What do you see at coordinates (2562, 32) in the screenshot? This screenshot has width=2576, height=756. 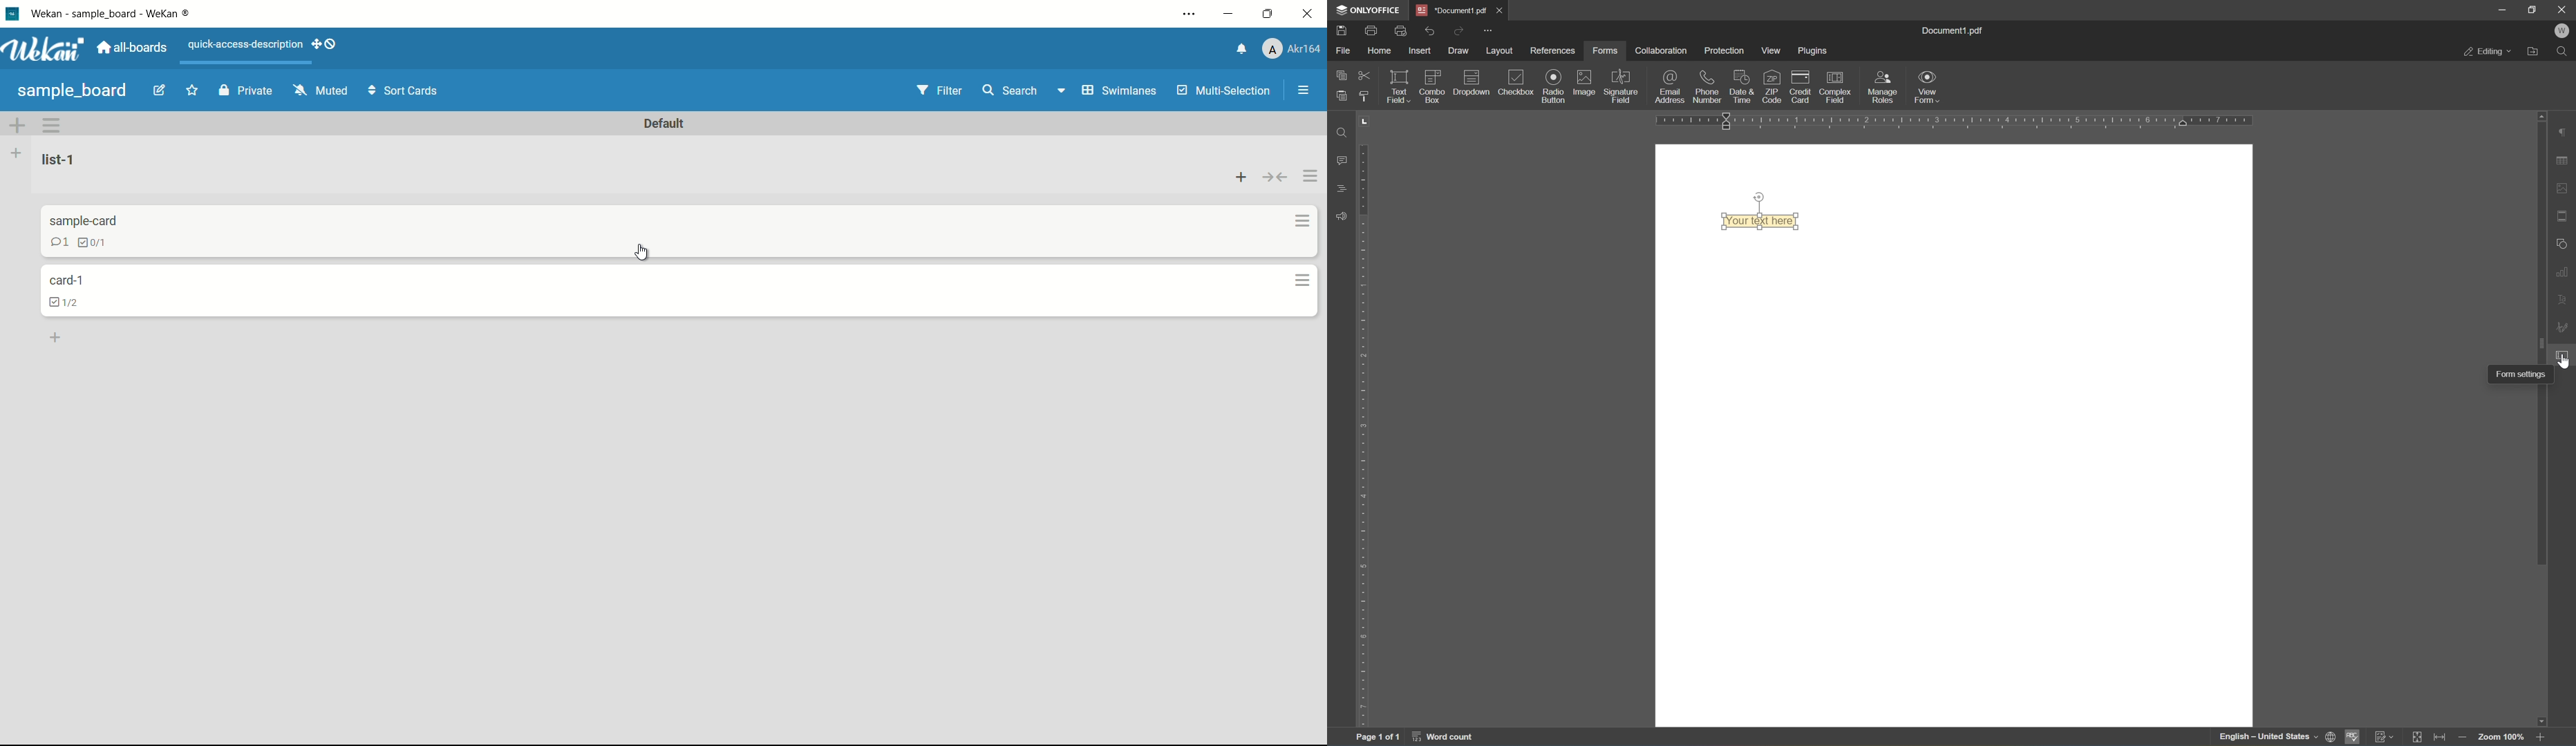 I see `welcome` at bounding box center [2562, 32].